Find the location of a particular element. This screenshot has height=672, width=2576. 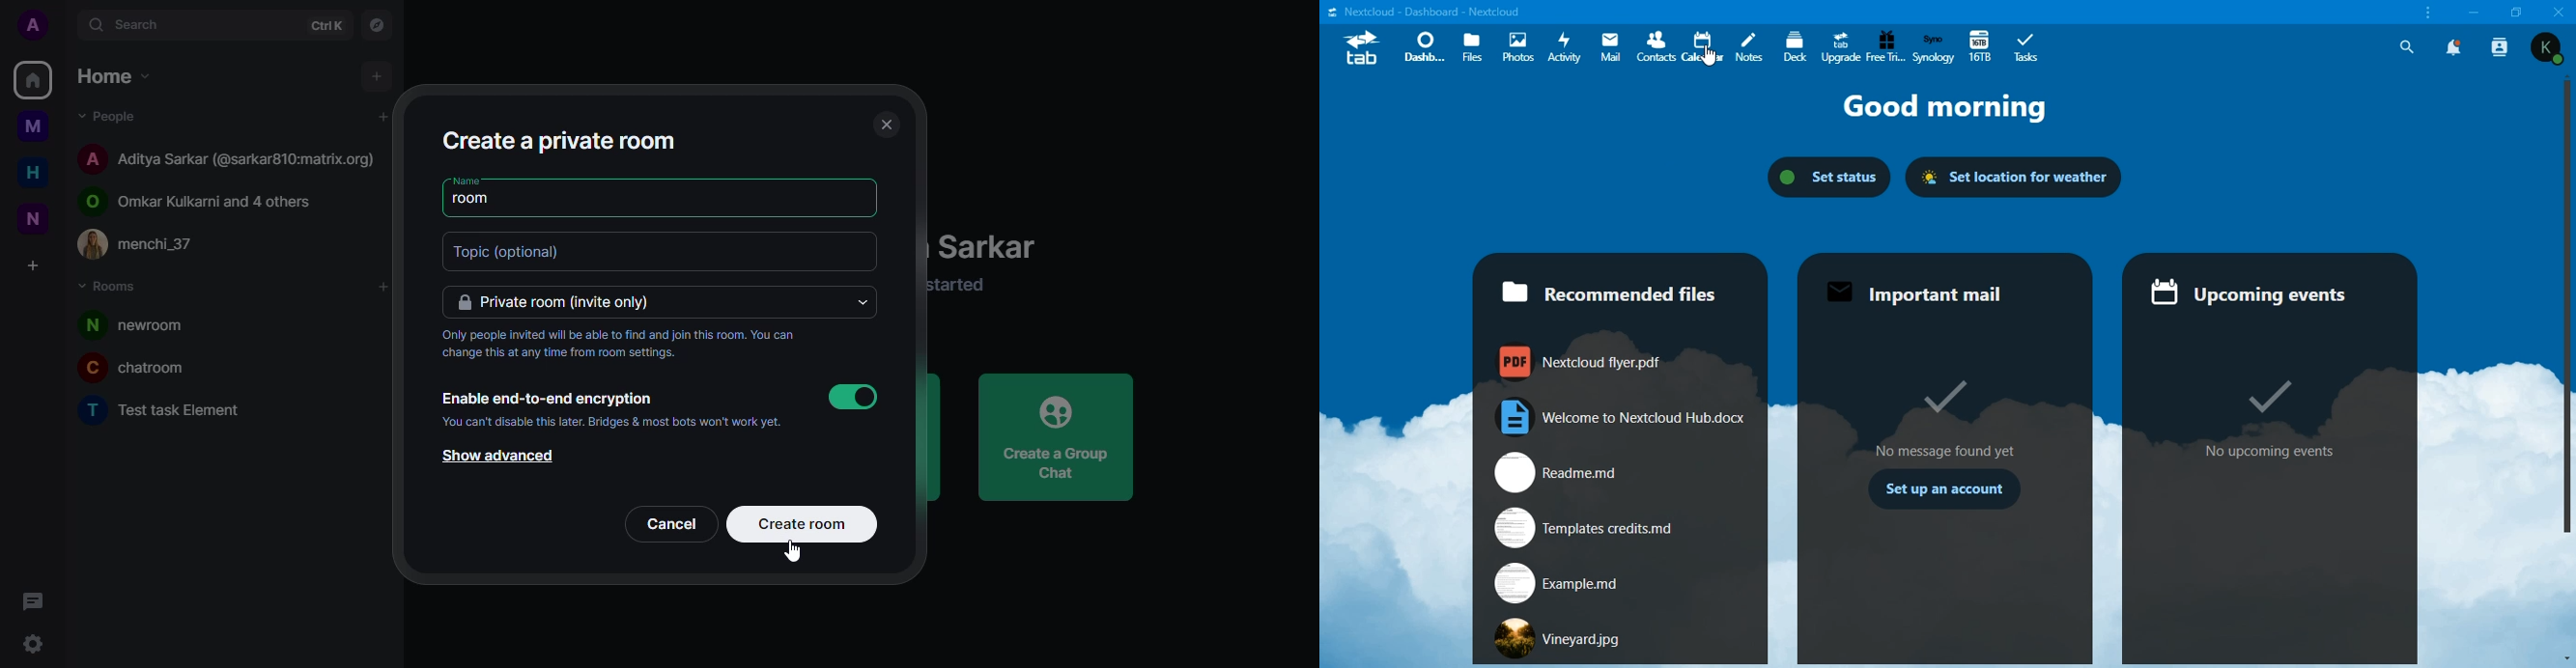

16tb is located at coordinates (1985, 44).